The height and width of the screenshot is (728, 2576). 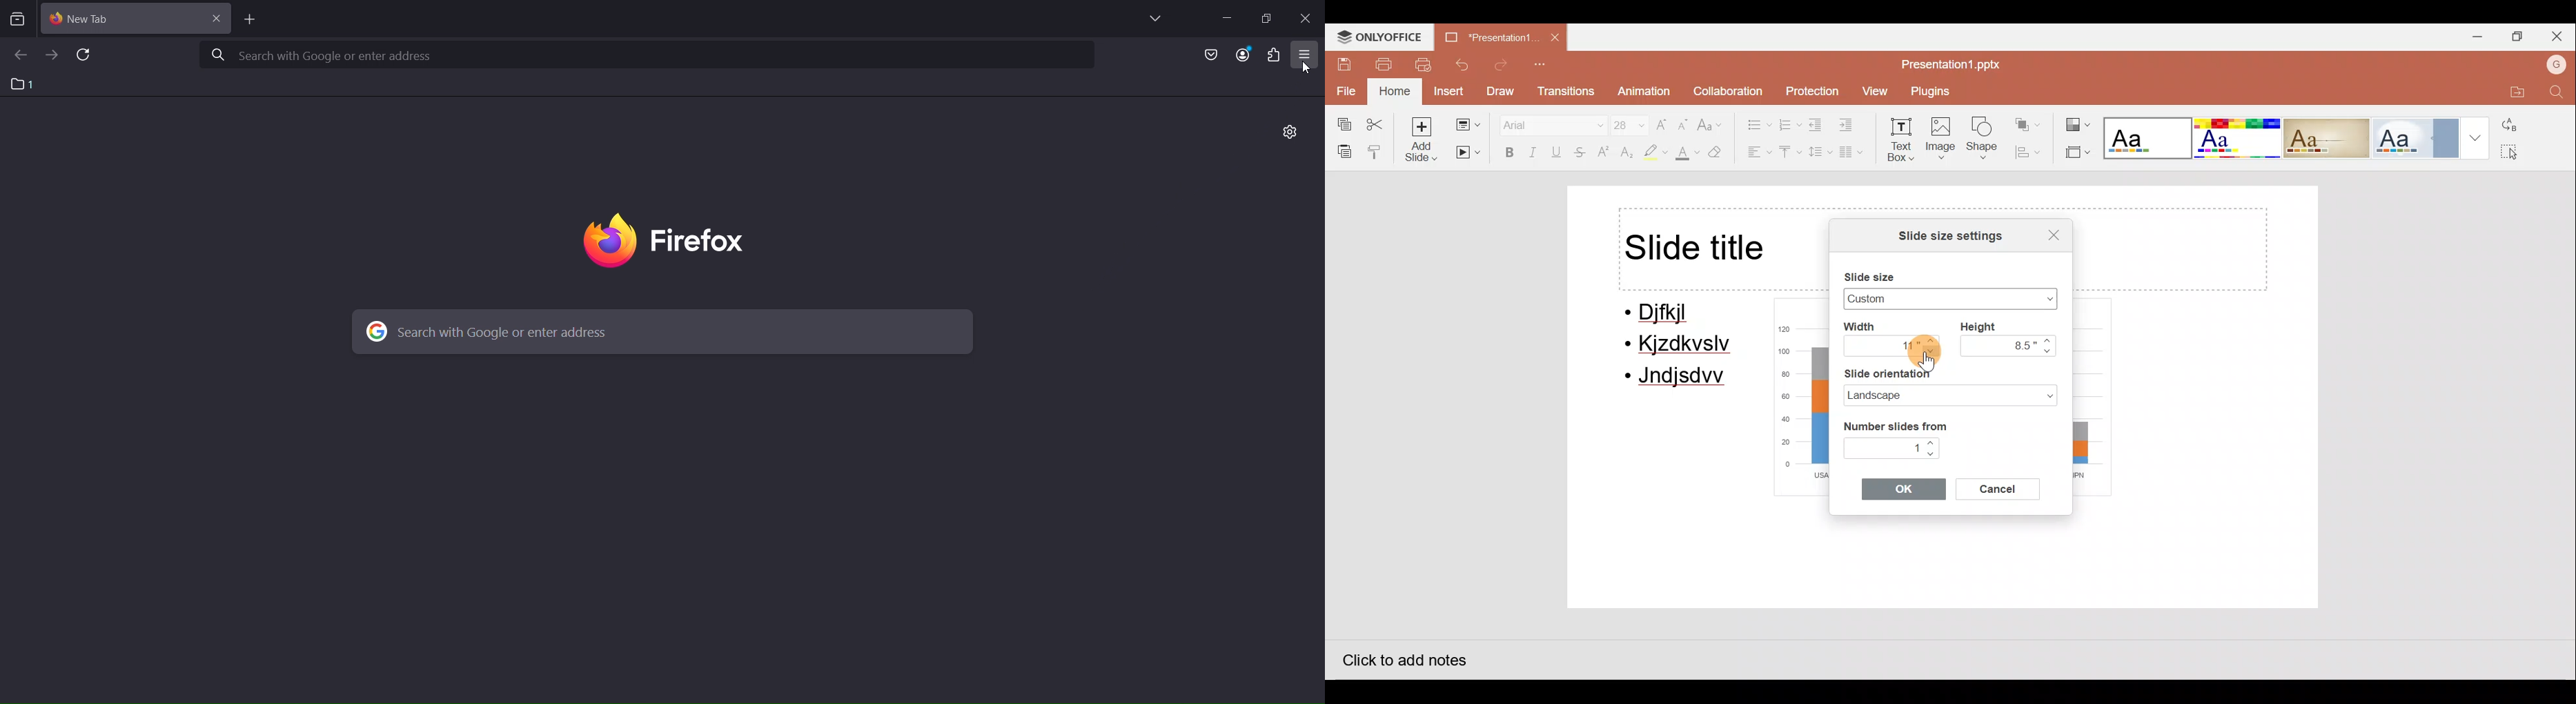 What do you see at coordinates (1685, 120) in the screenshot?
I see `Decrease font size` at bounding box center [1685, 120].